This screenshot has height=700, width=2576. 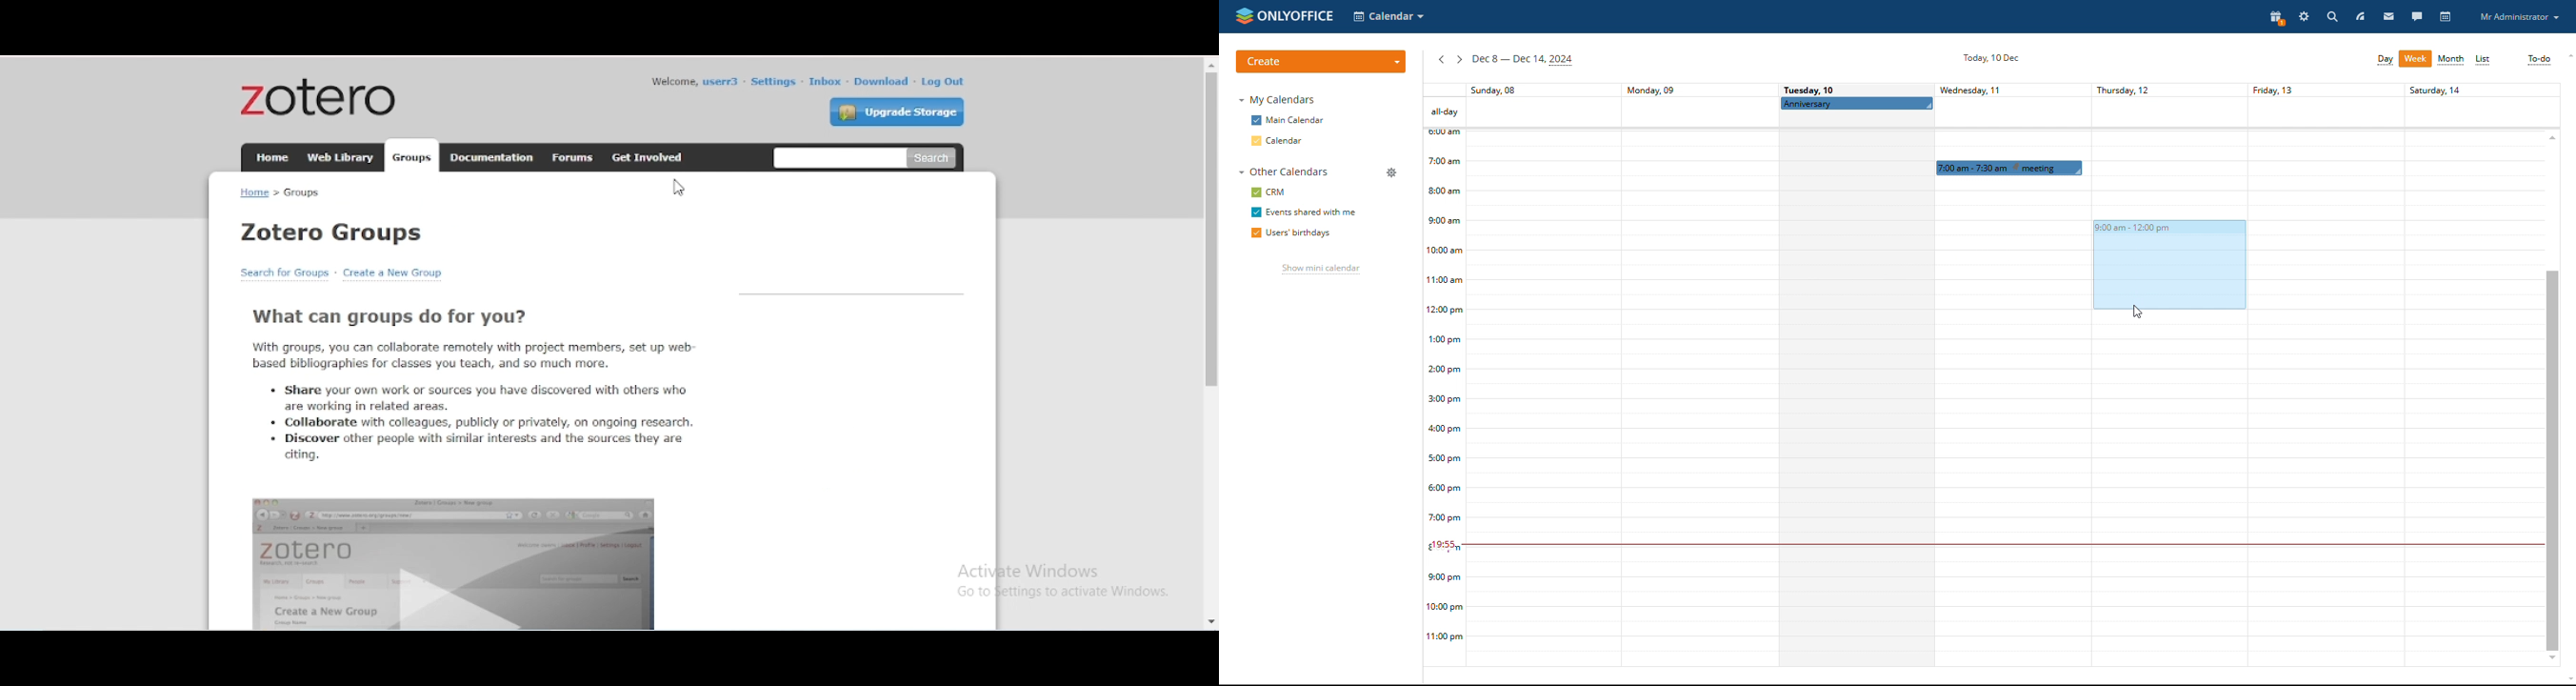 What do you see at coordinates (453, 562) in the screenshot?
I see `interface video` at bounding box center [453, 562].